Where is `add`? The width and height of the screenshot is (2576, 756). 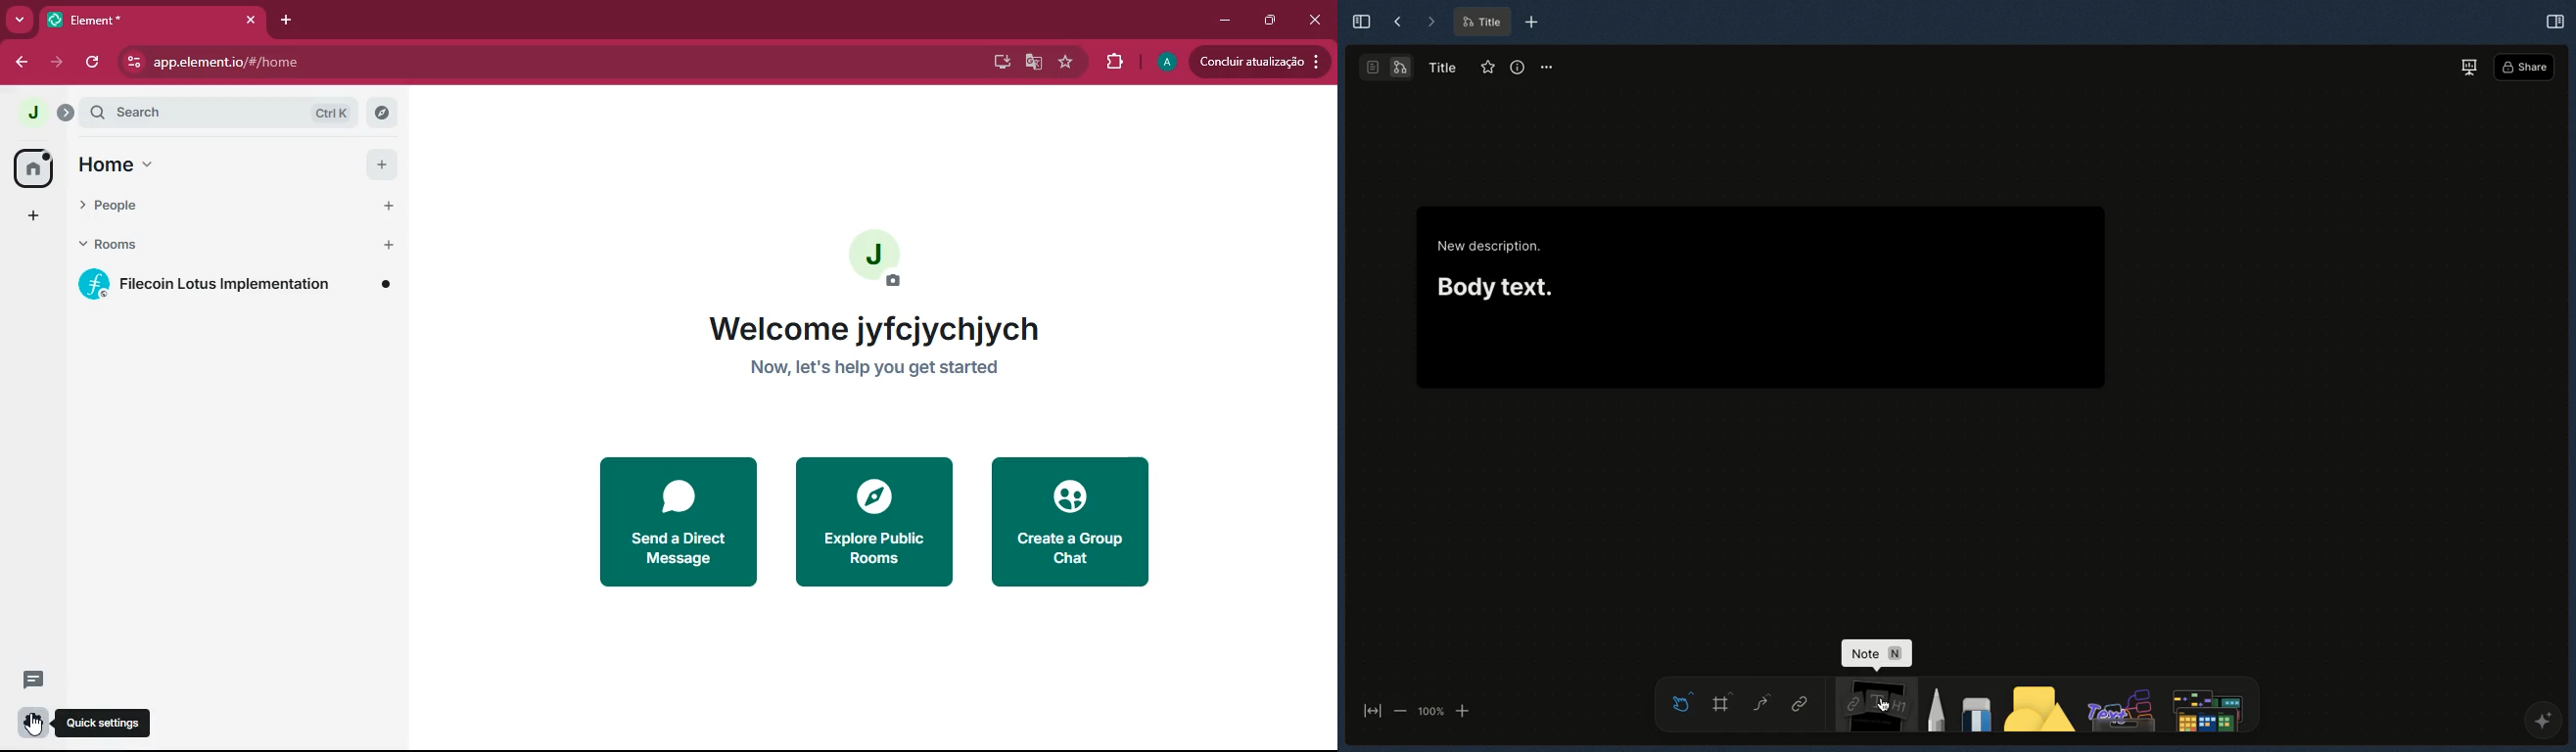
add is located at coordinates (392, 243).